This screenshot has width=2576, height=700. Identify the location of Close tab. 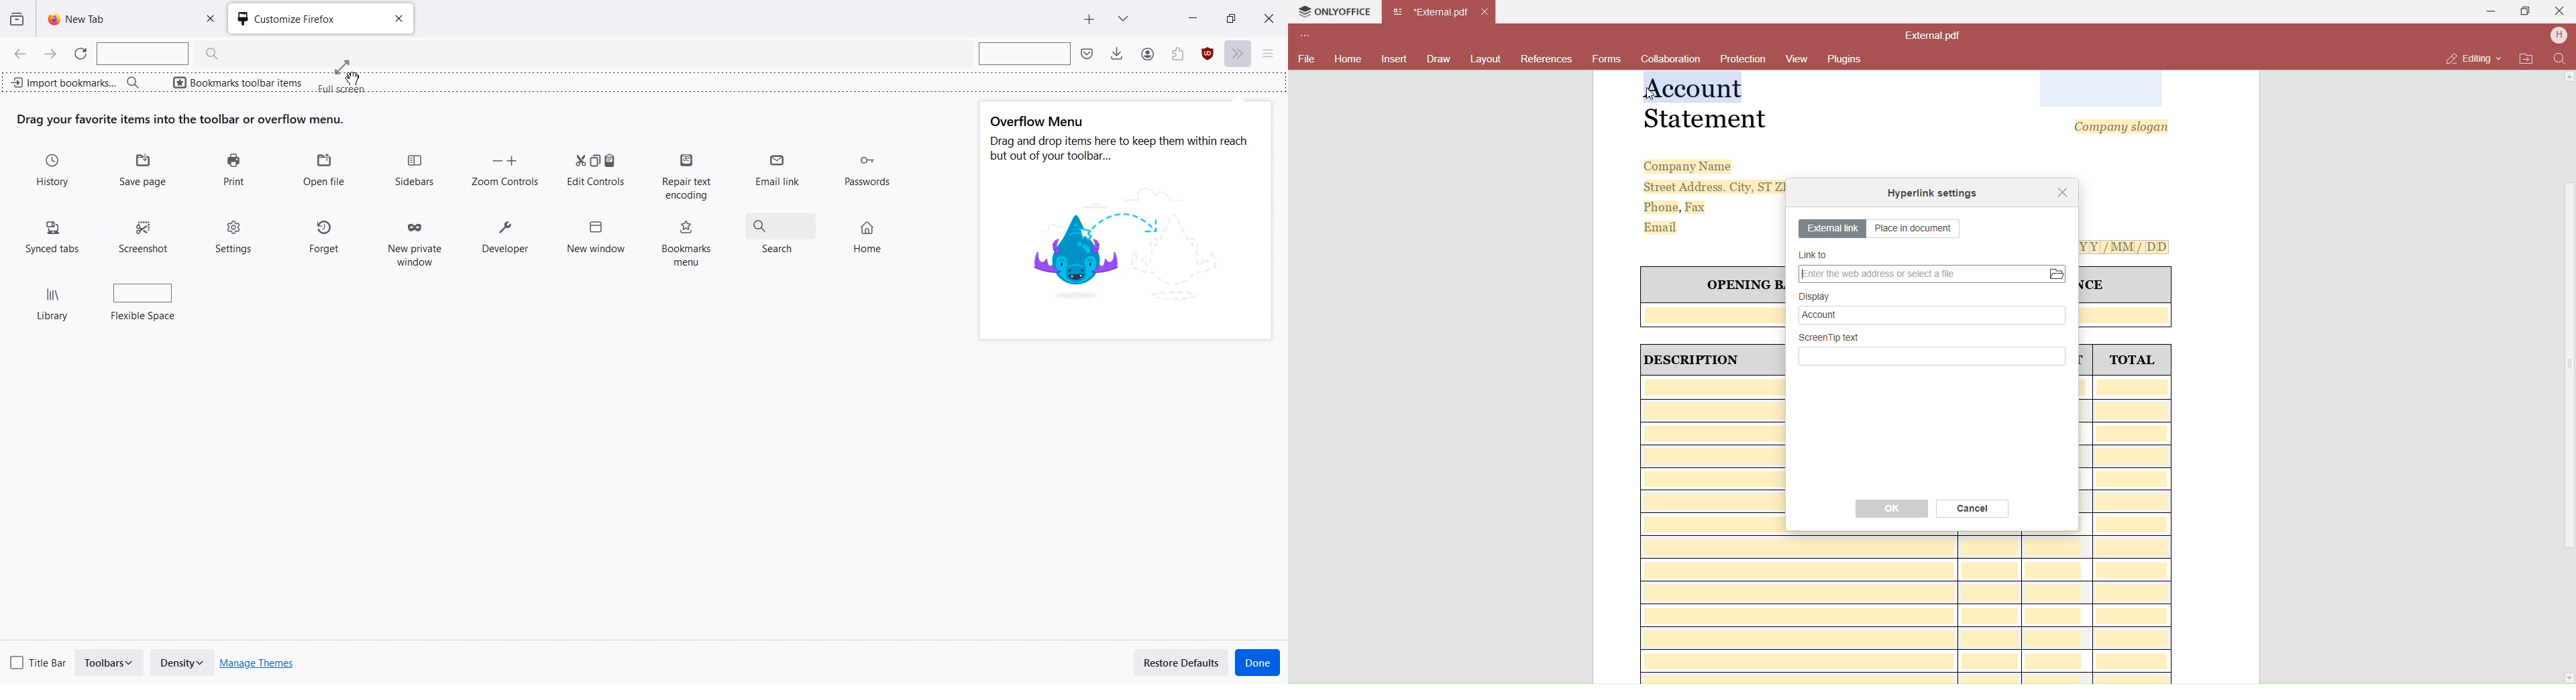
(397, 19).